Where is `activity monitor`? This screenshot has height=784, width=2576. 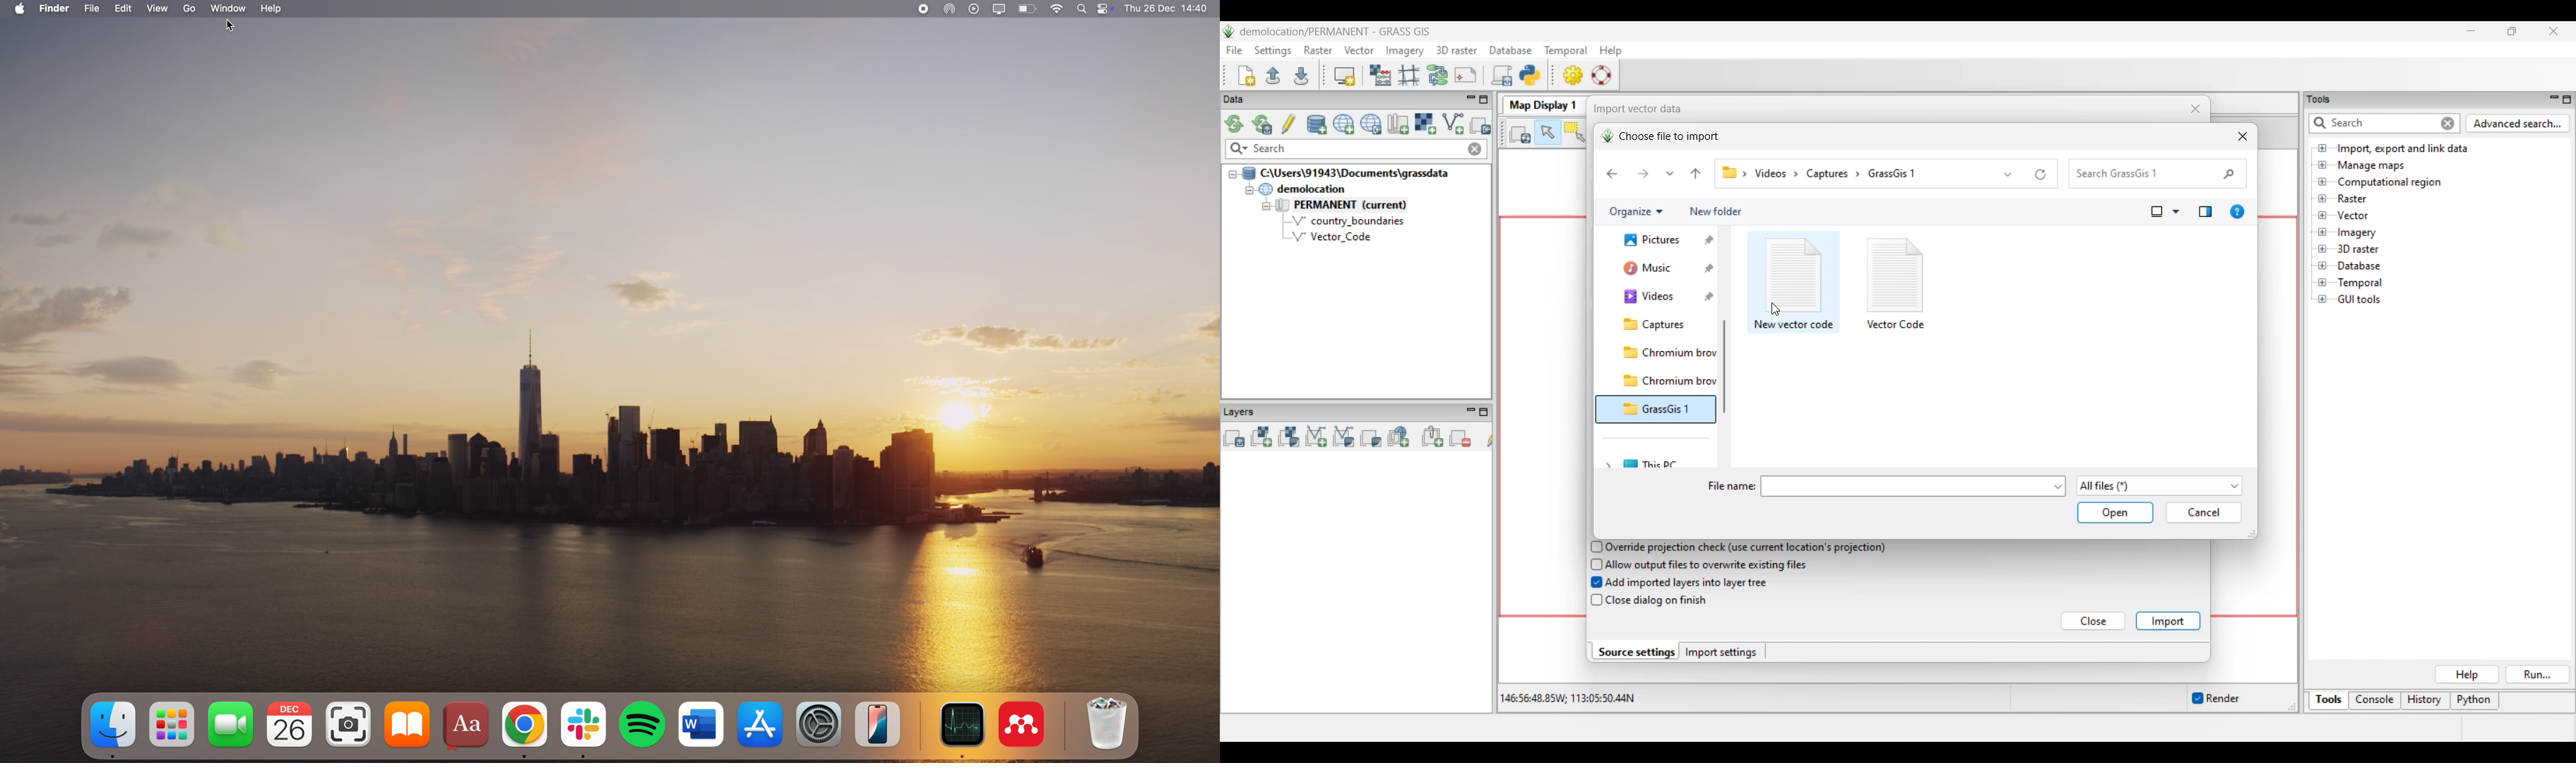 activity monitor is located at coordinates (961, 729).